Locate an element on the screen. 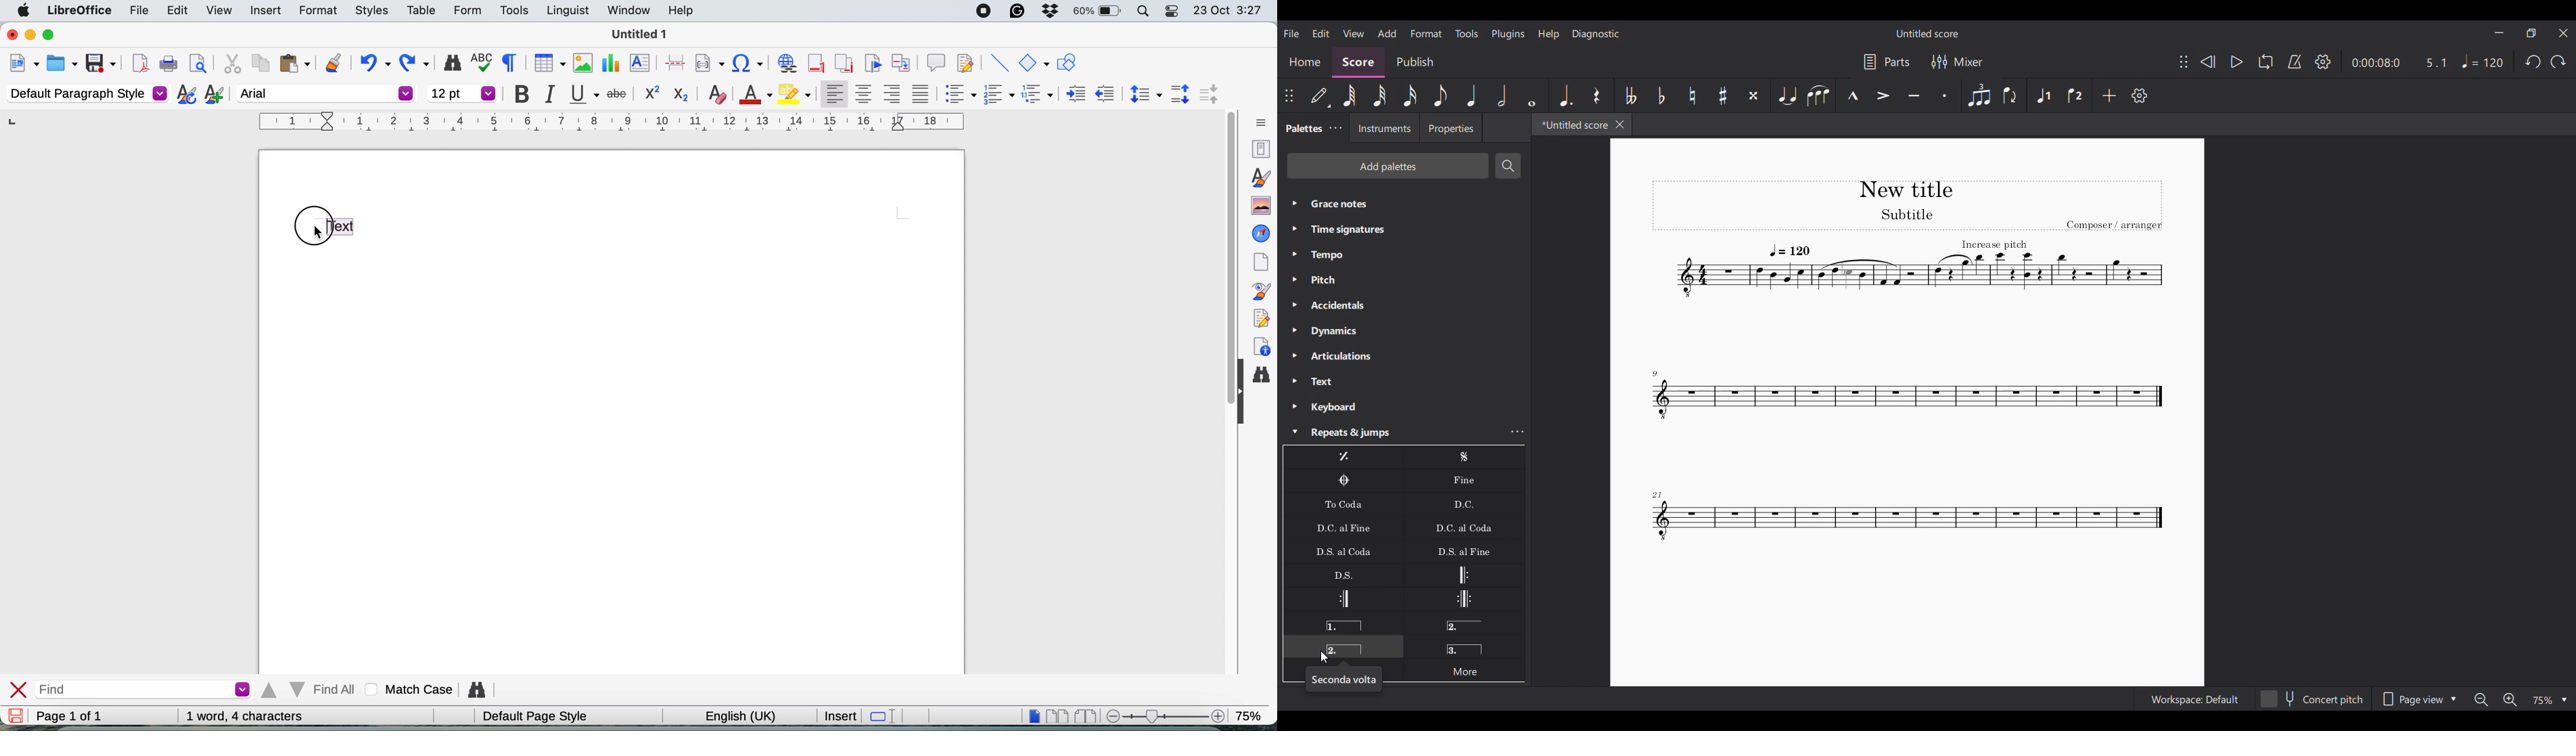 This screenshot has height=756, width=2576. select outline format is located at coordinates (1038, 95).